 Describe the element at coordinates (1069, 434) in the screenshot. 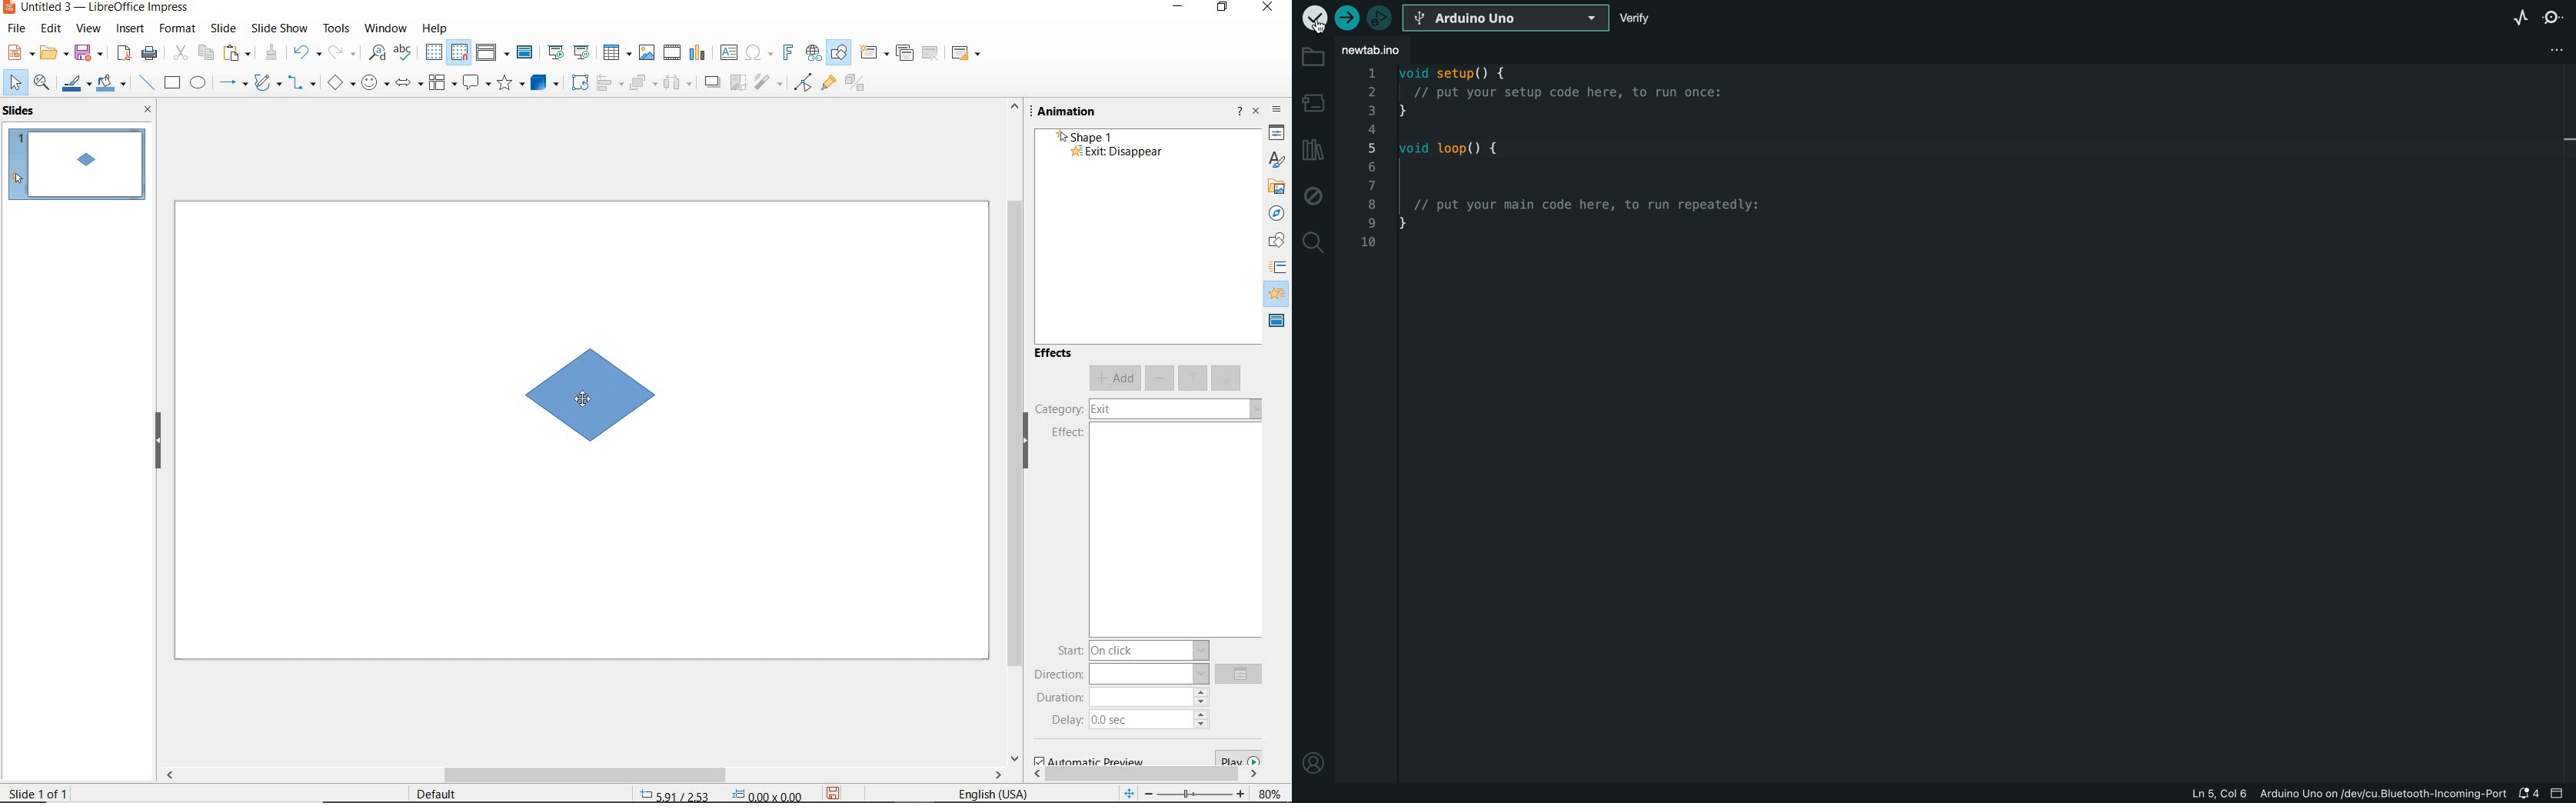

I see `effect` at that location.